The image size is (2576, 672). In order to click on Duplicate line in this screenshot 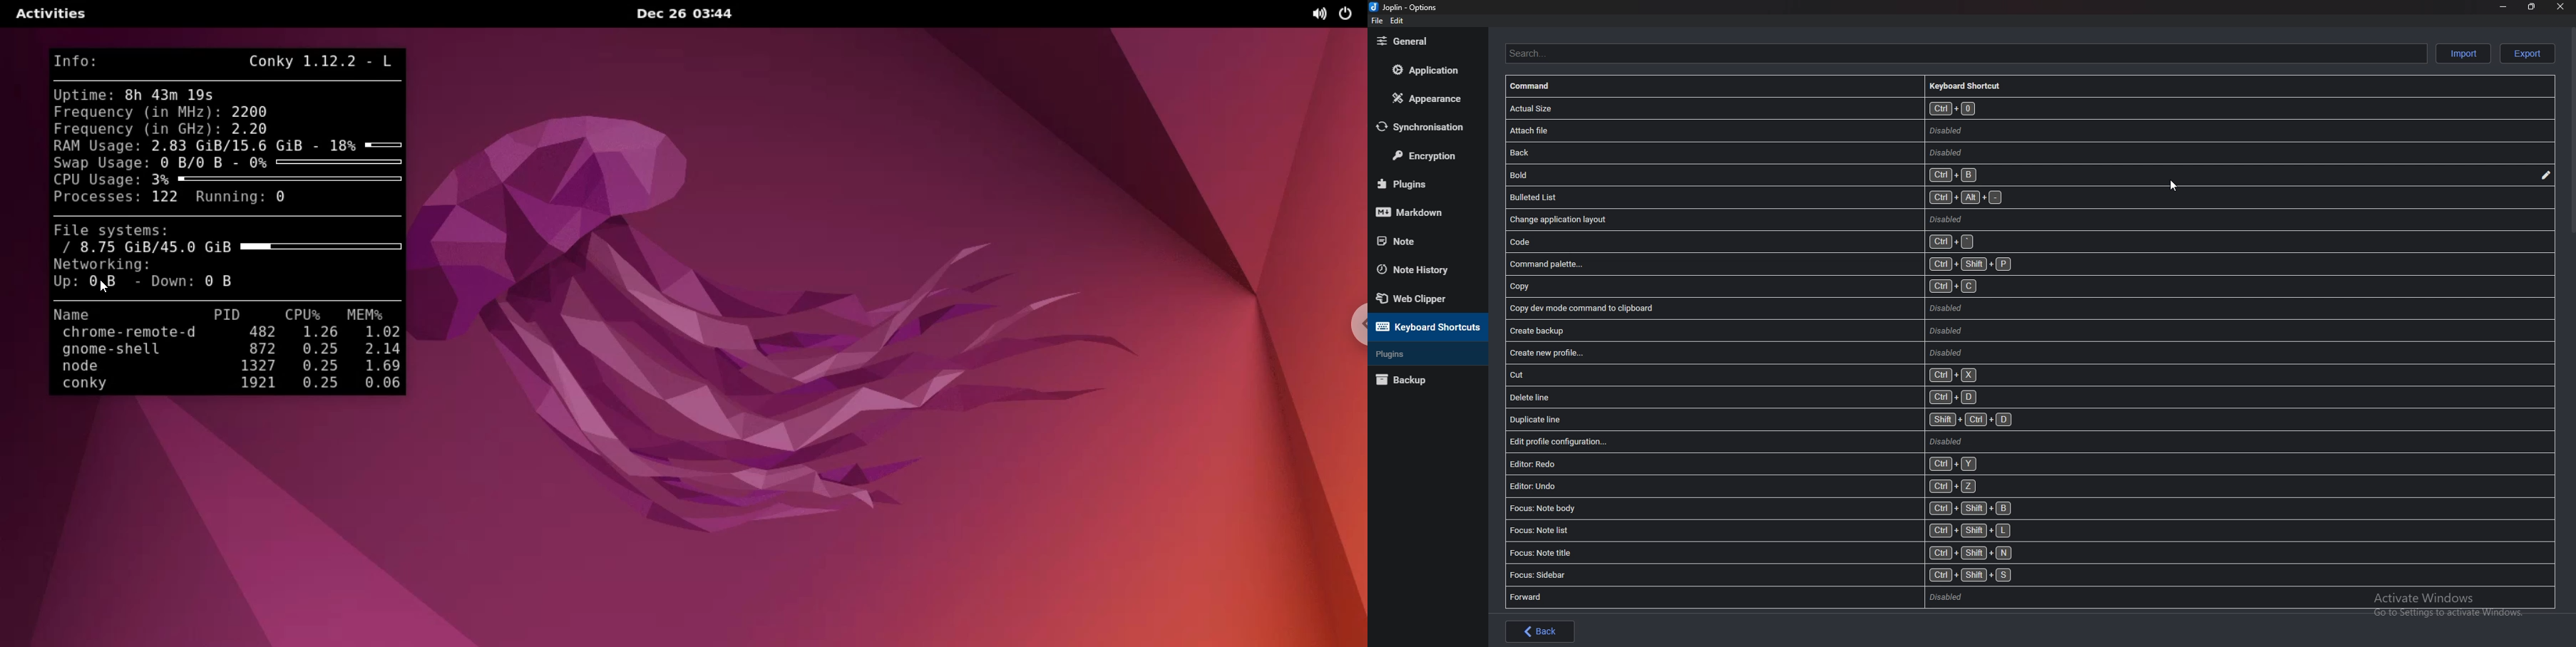, I will do `click(1762, 420)`.